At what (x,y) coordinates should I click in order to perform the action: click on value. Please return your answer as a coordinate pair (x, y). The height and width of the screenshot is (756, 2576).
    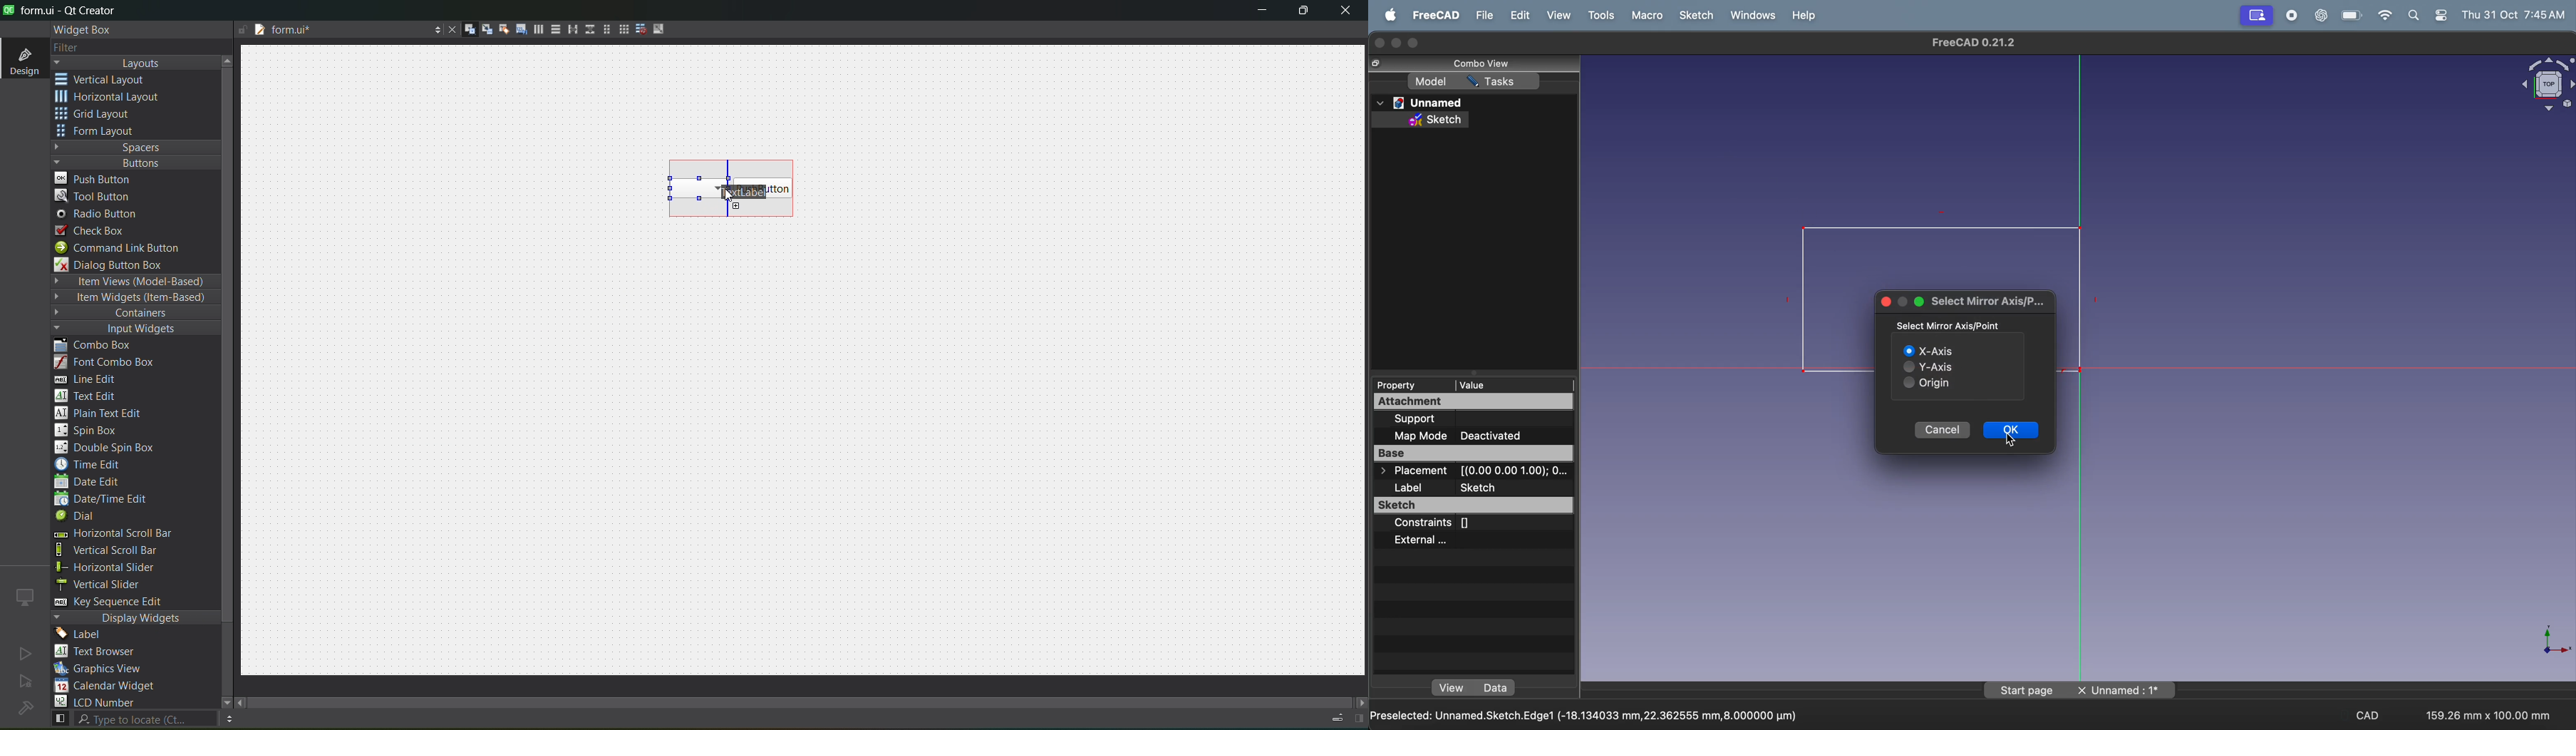
    Looking at the image, I should click on (1515, 383).